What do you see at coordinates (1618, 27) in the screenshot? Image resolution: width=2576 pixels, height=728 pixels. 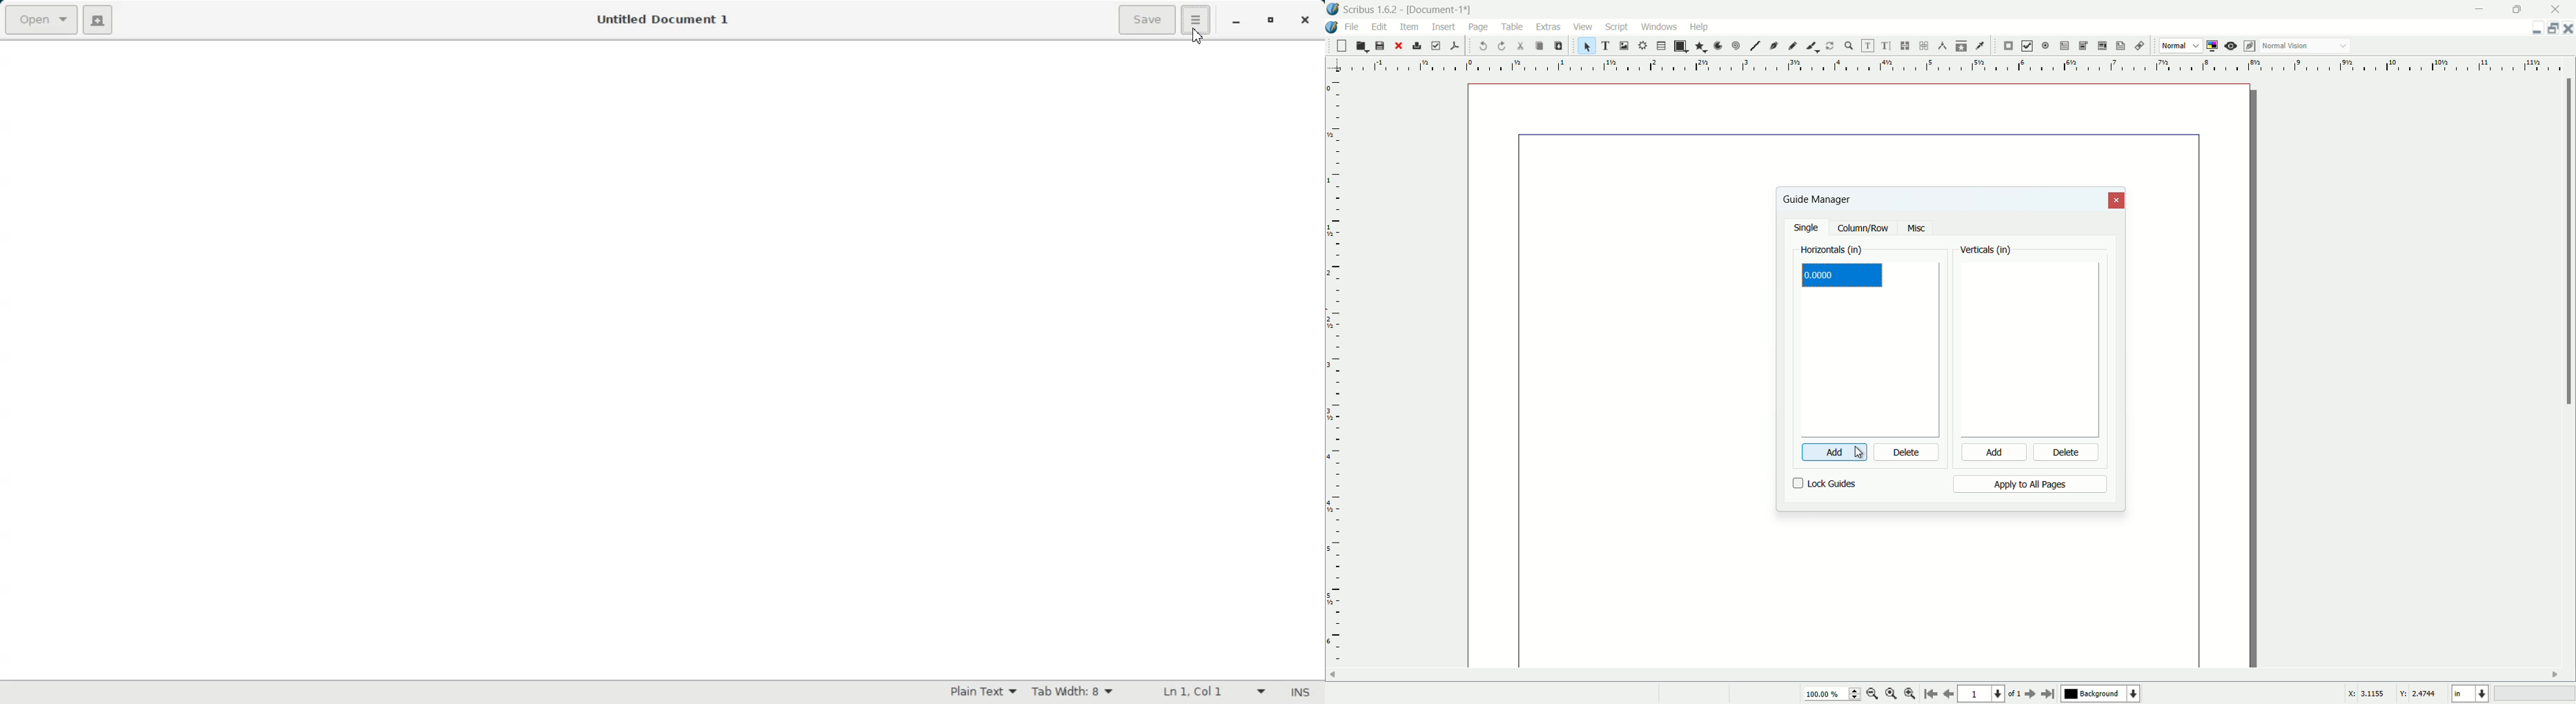 I see `script menu` at bounding box center [1618, 27].